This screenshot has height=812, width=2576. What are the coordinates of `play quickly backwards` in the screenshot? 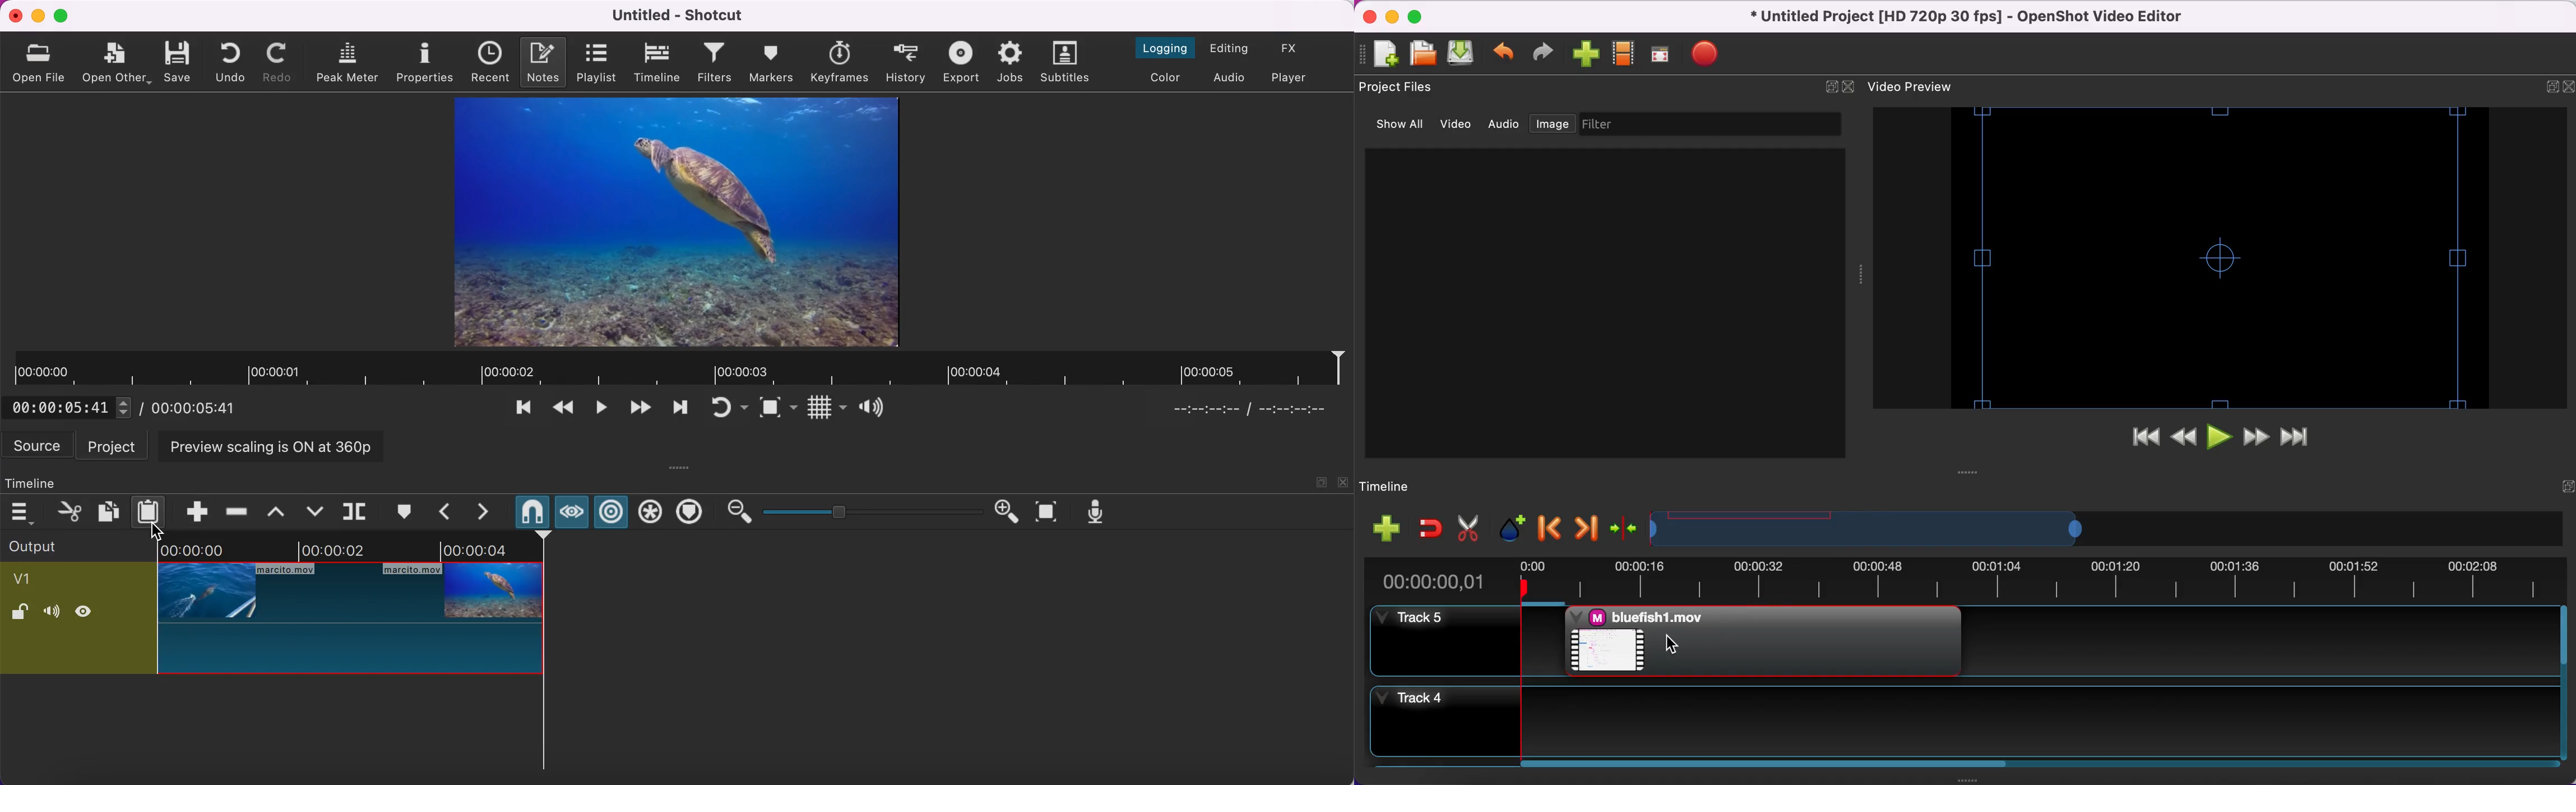 It's located at (562, 409).